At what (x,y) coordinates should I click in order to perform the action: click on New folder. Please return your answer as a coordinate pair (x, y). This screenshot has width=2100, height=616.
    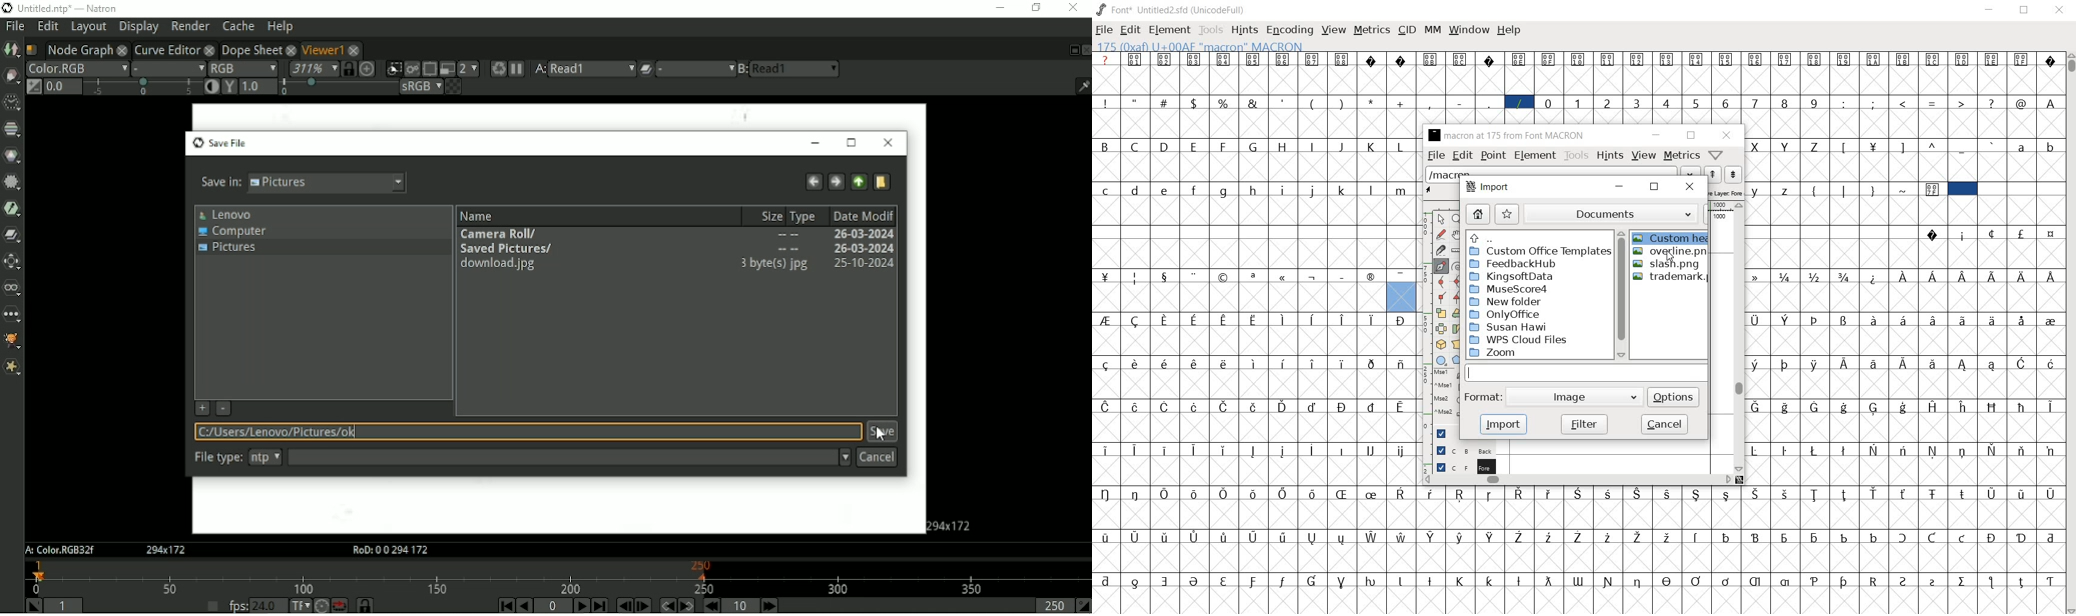
    Looking at the image, I should click on (1538, 302).